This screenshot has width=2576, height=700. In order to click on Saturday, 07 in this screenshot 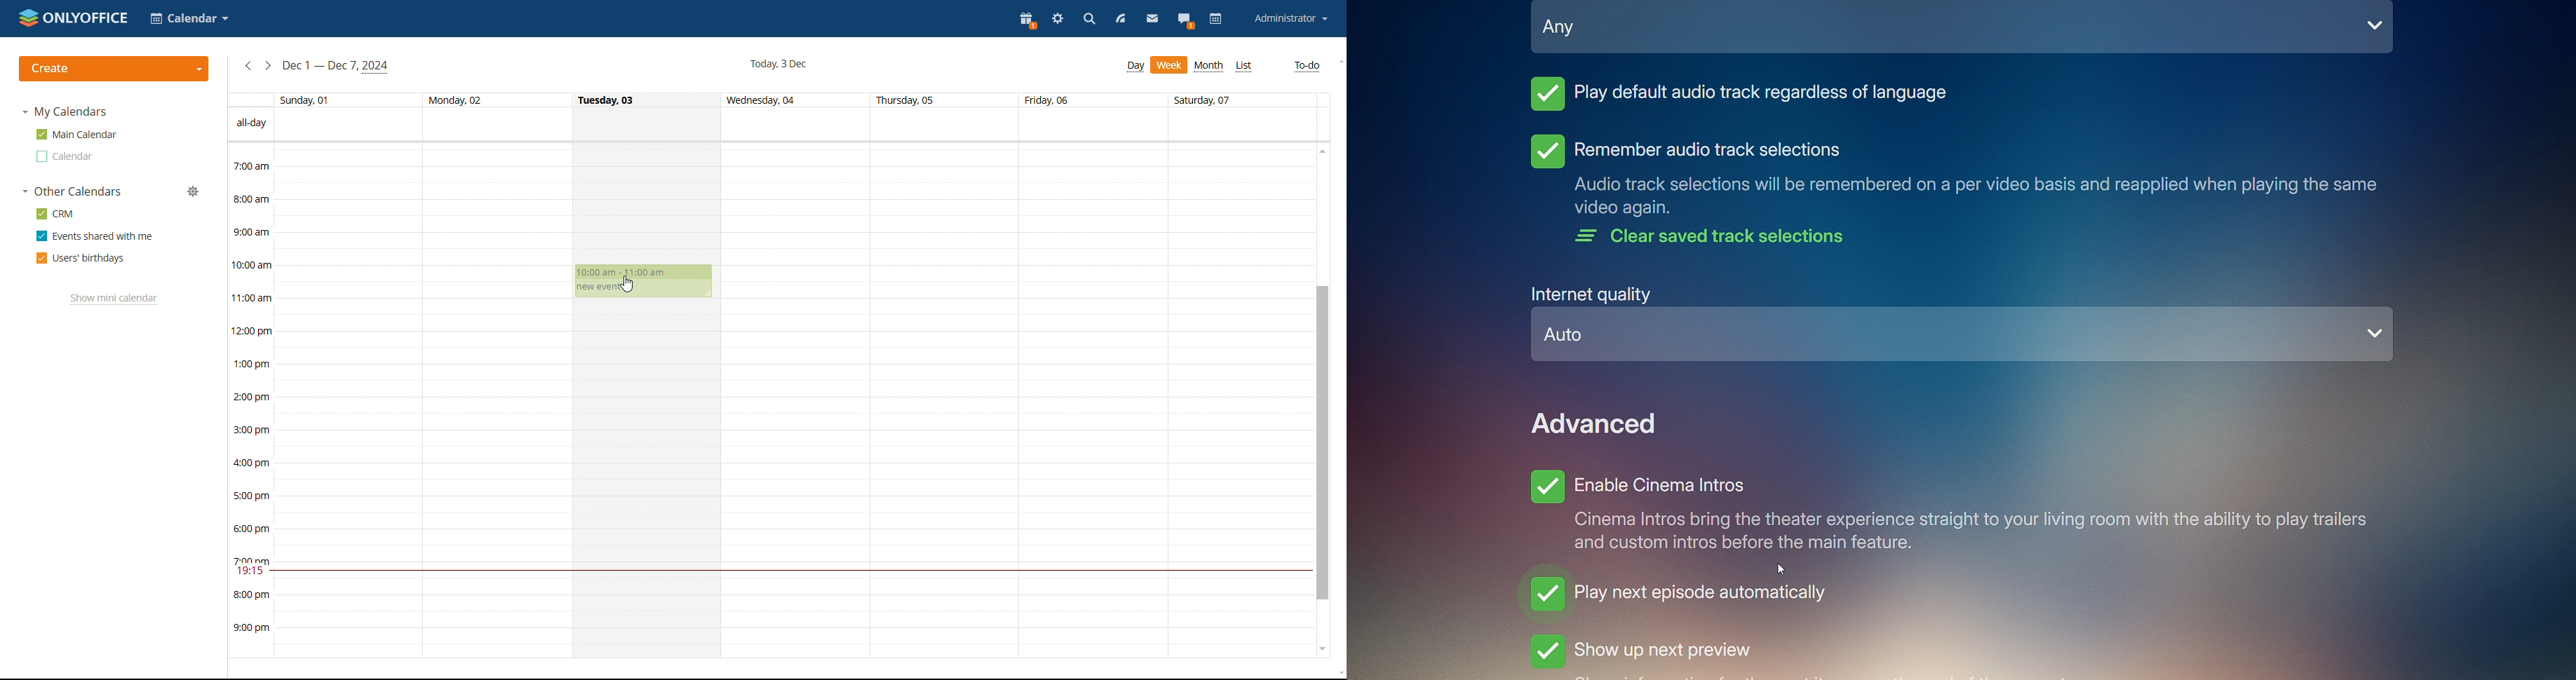, I will do `click(1206, 99)`.